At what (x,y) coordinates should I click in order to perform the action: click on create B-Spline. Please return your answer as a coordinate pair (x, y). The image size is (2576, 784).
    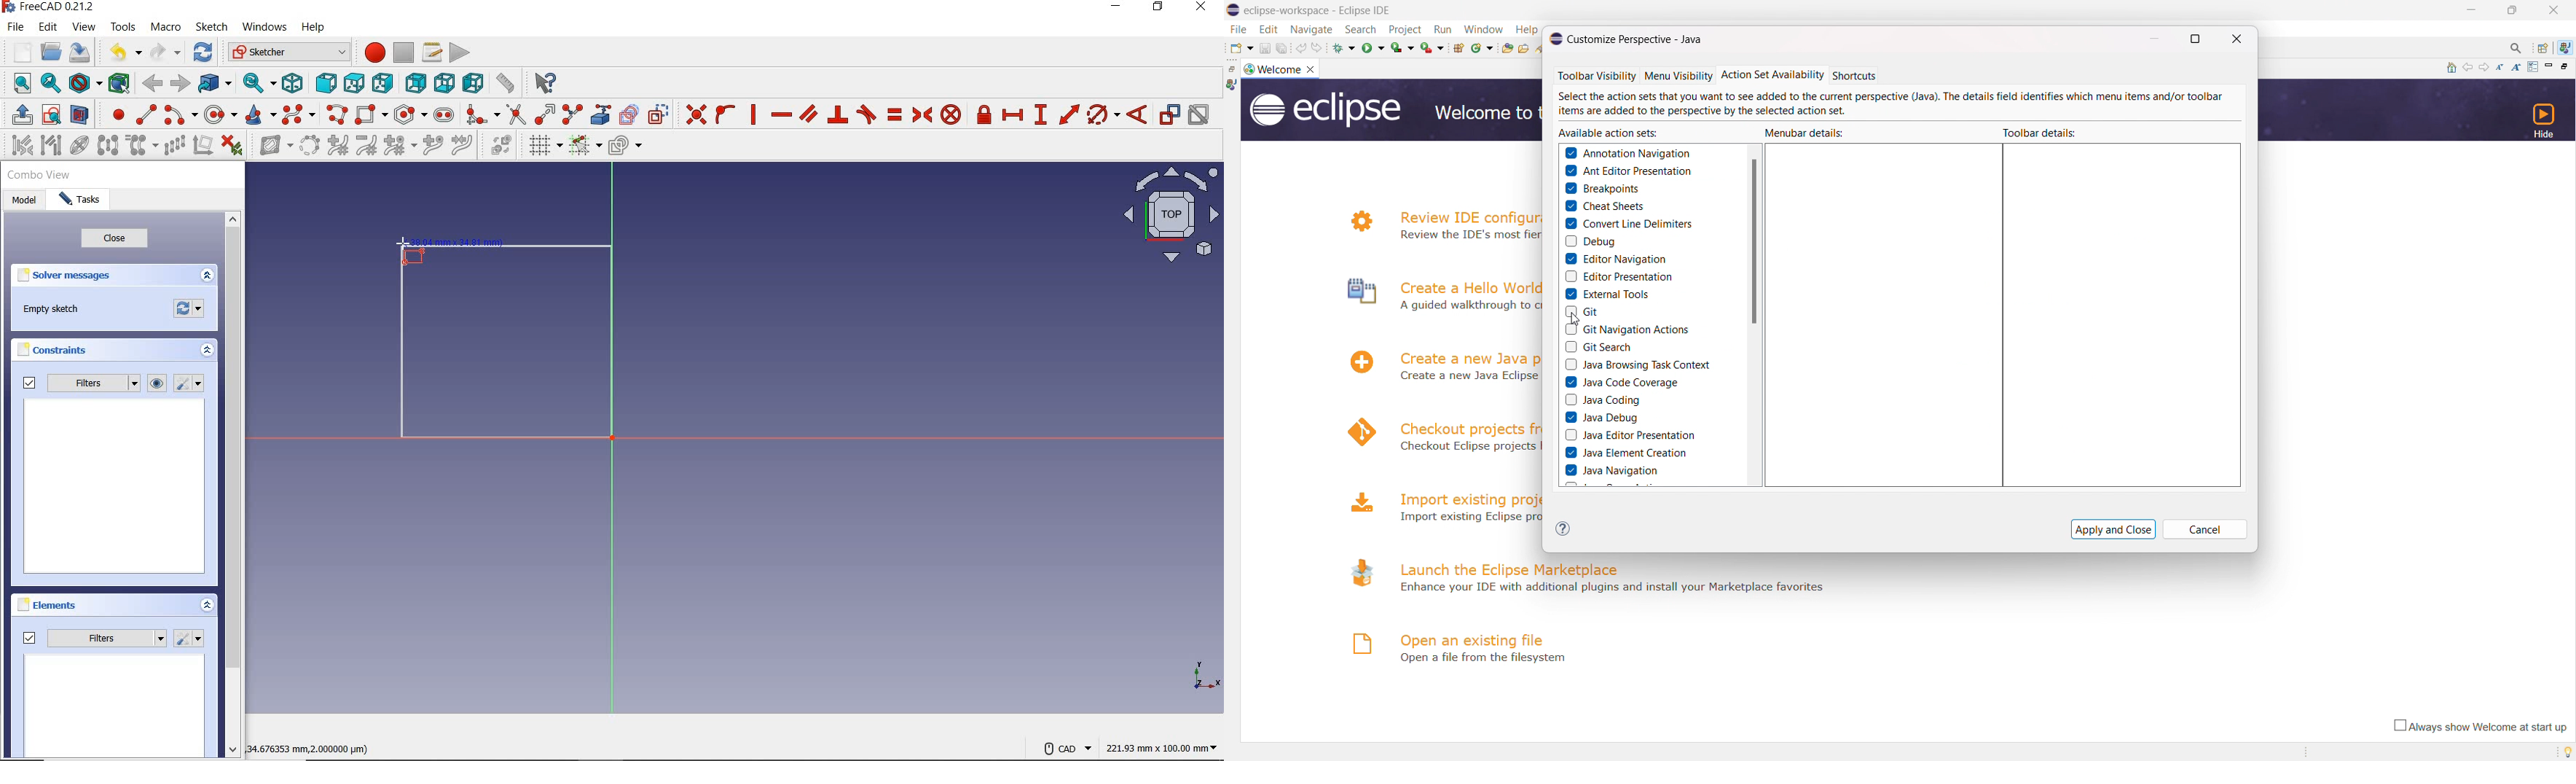
    Looking at the image, I should click on (300, 115).